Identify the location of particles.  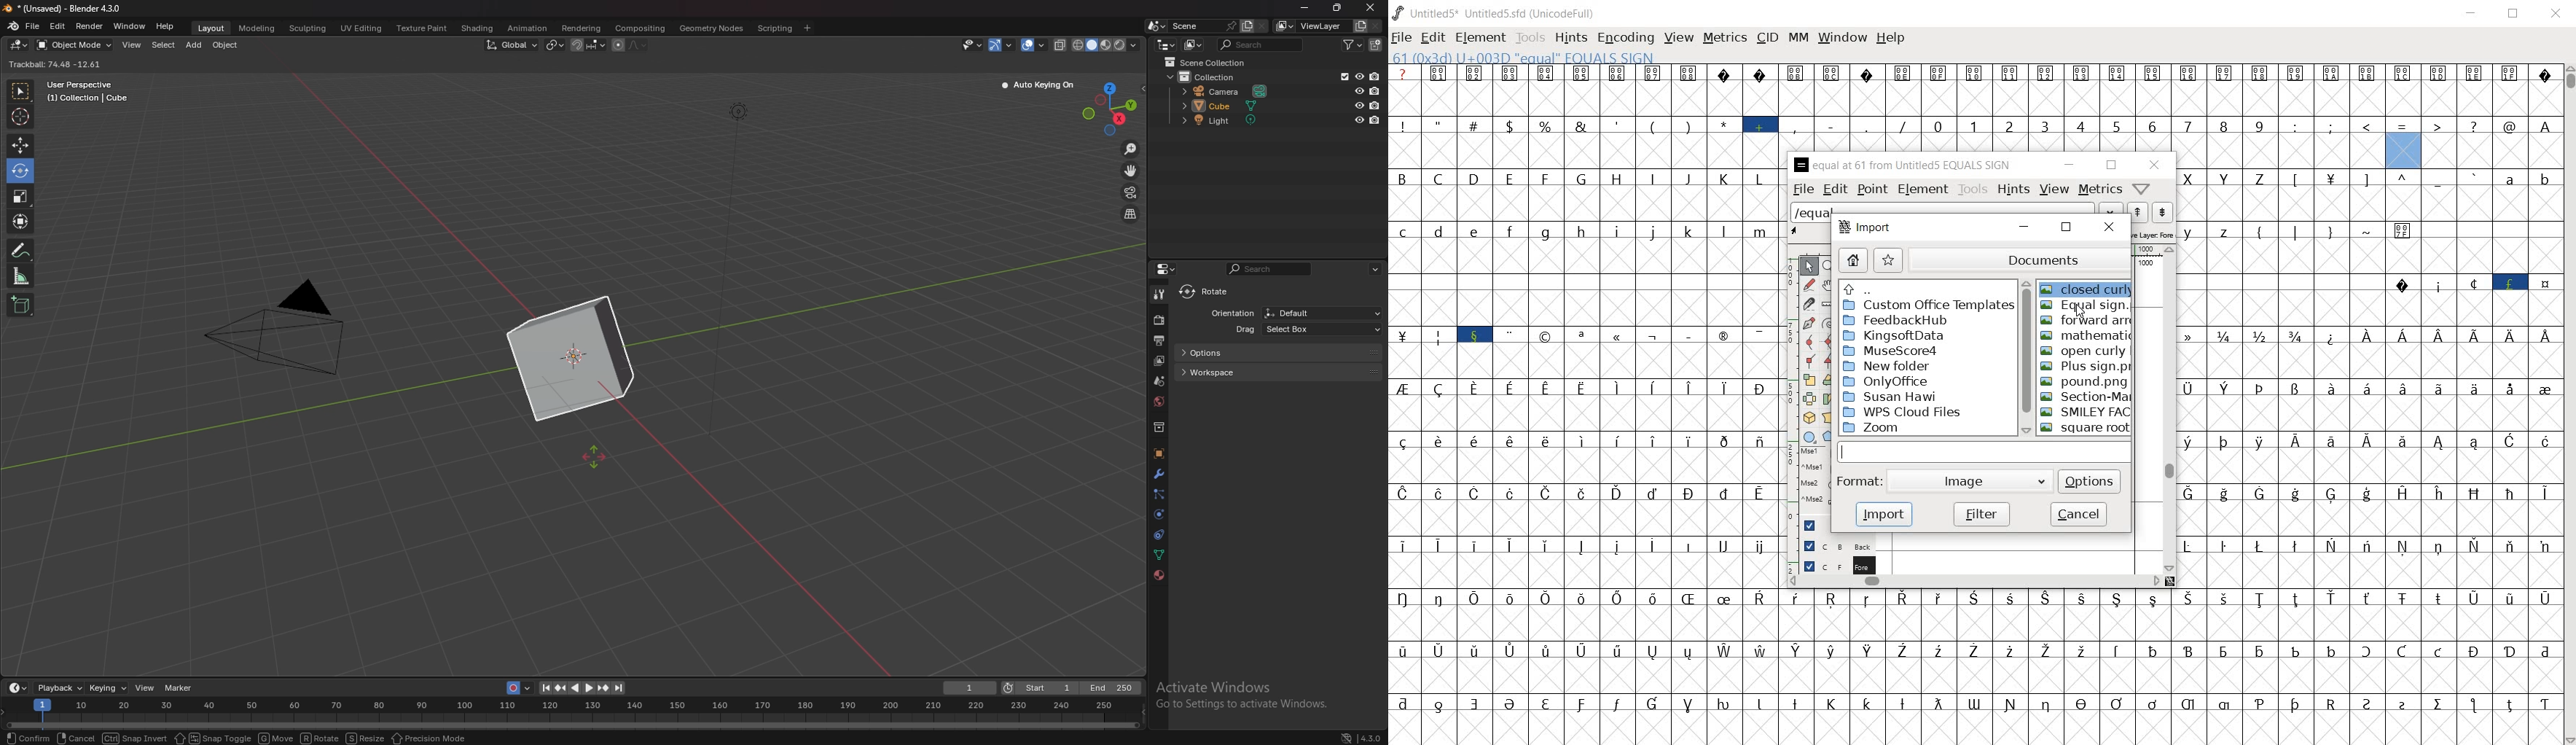
(1159, 495).